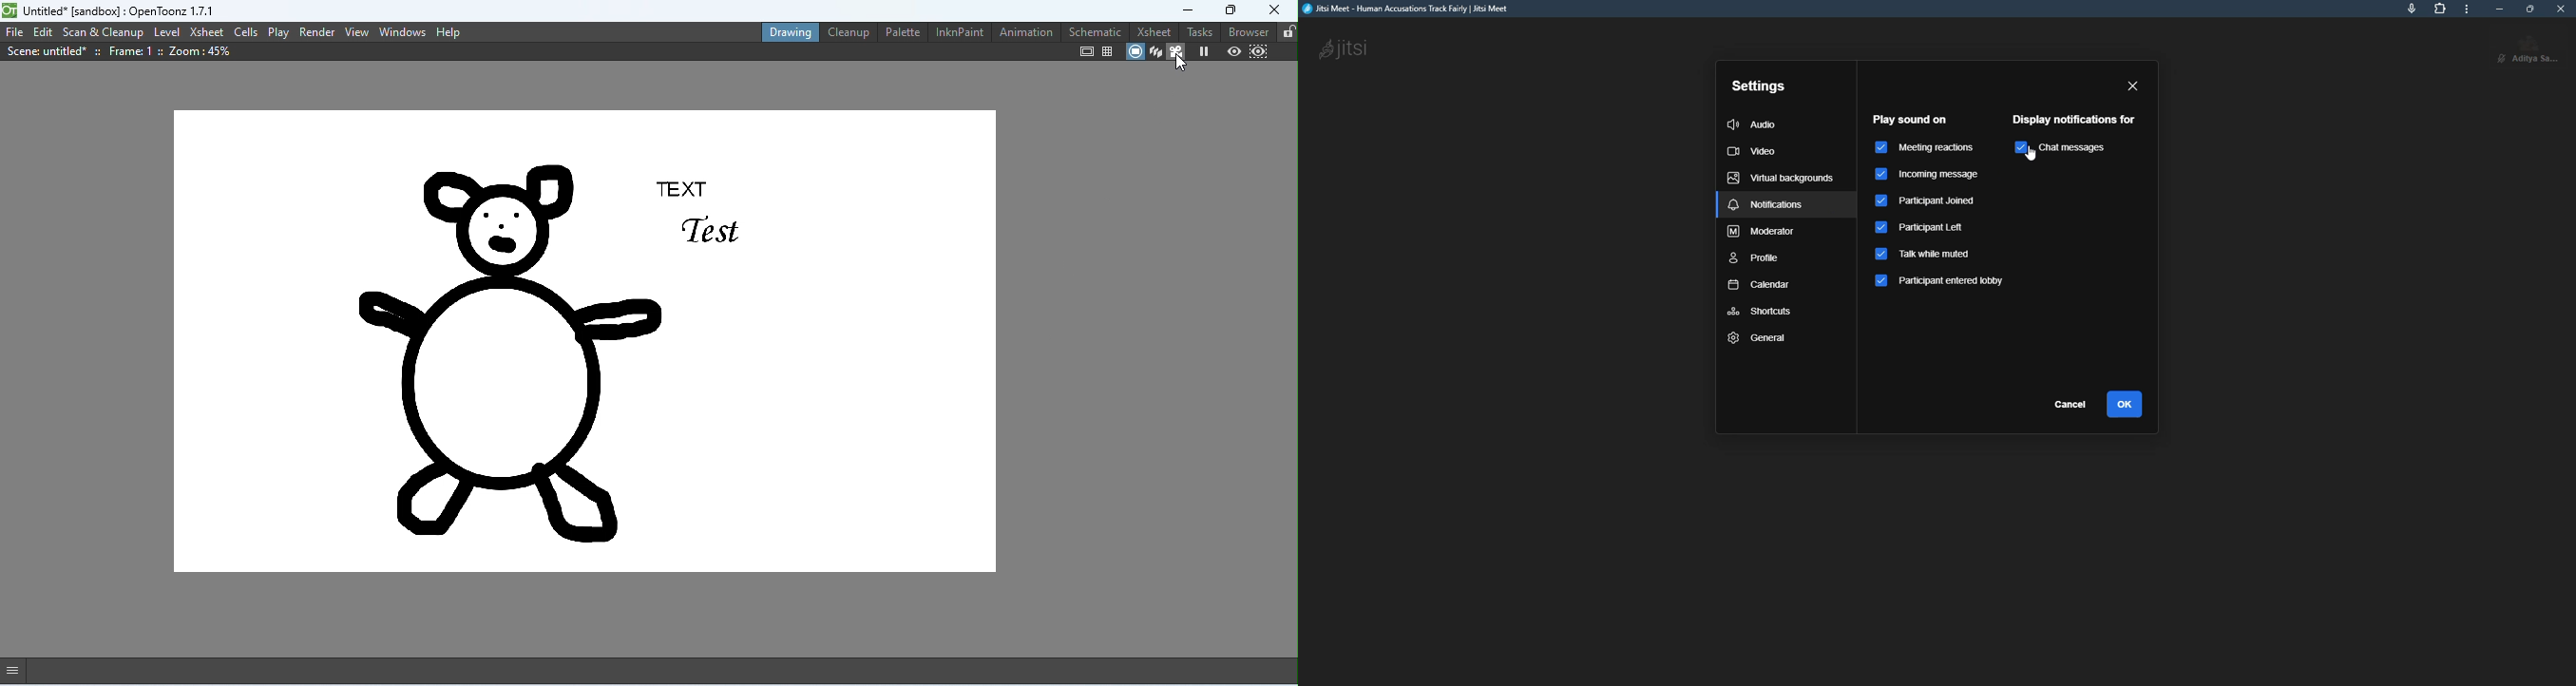  I want to click on help, so click(448, 31).